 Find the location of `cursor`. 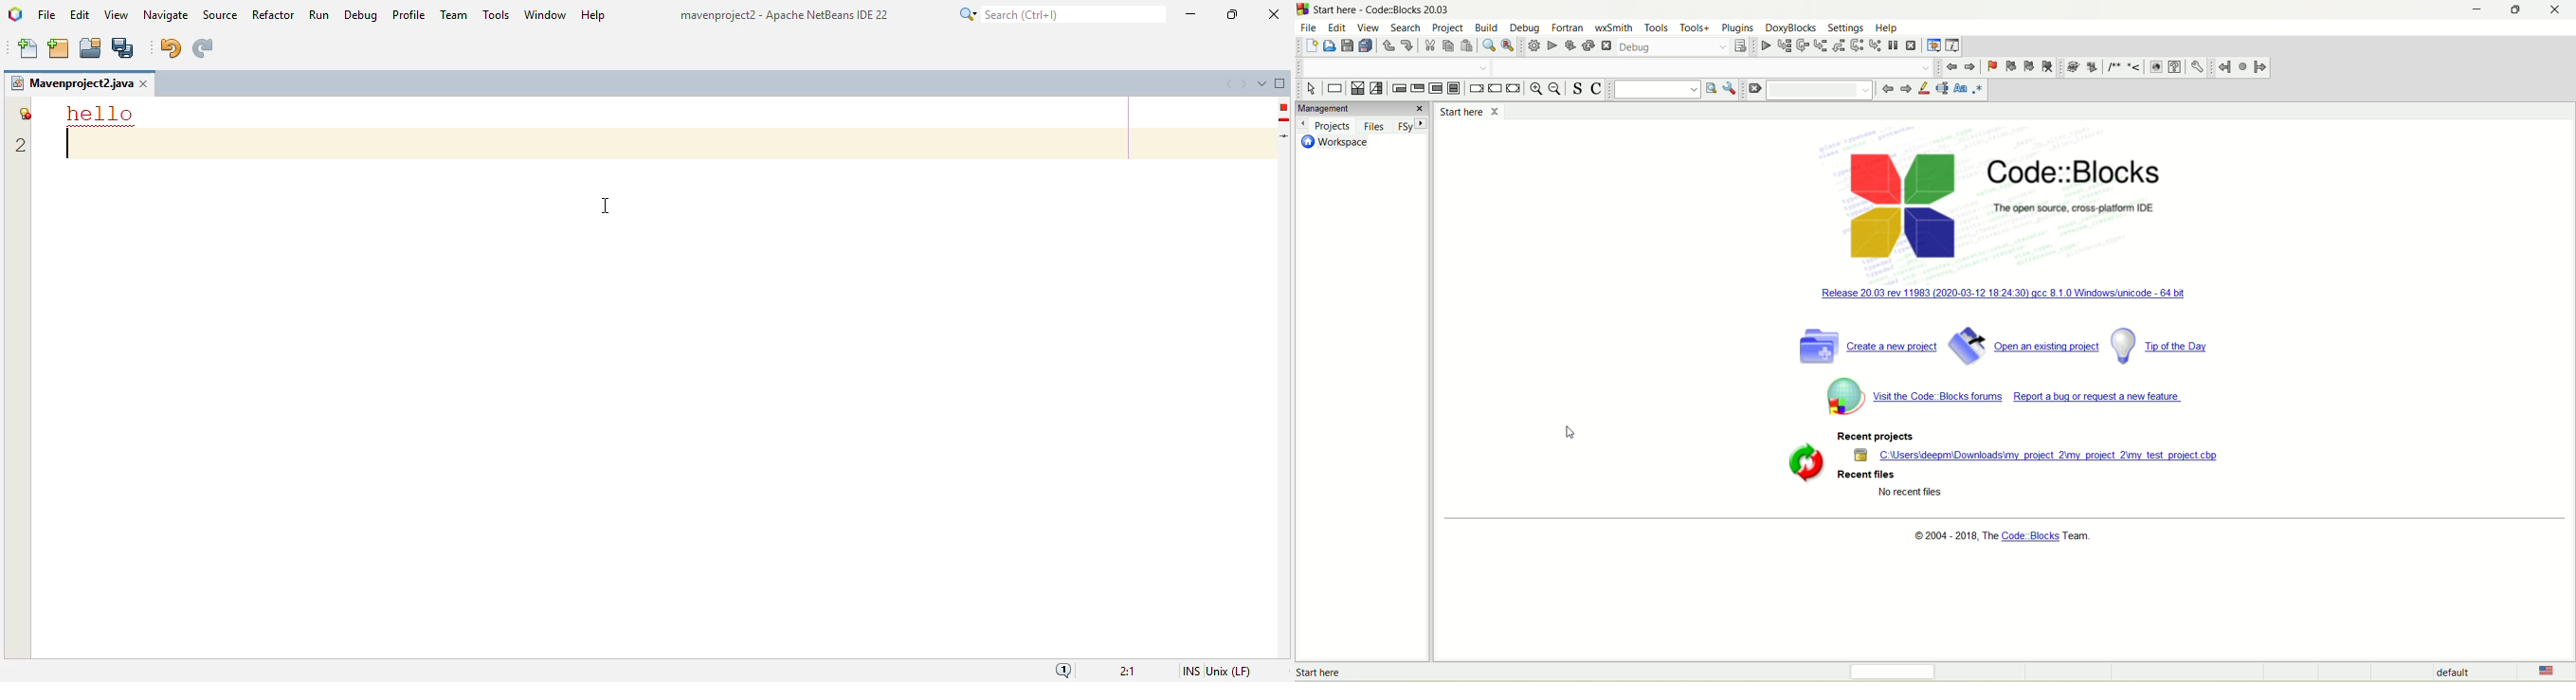

cursor is located at coordinates (606, 206).